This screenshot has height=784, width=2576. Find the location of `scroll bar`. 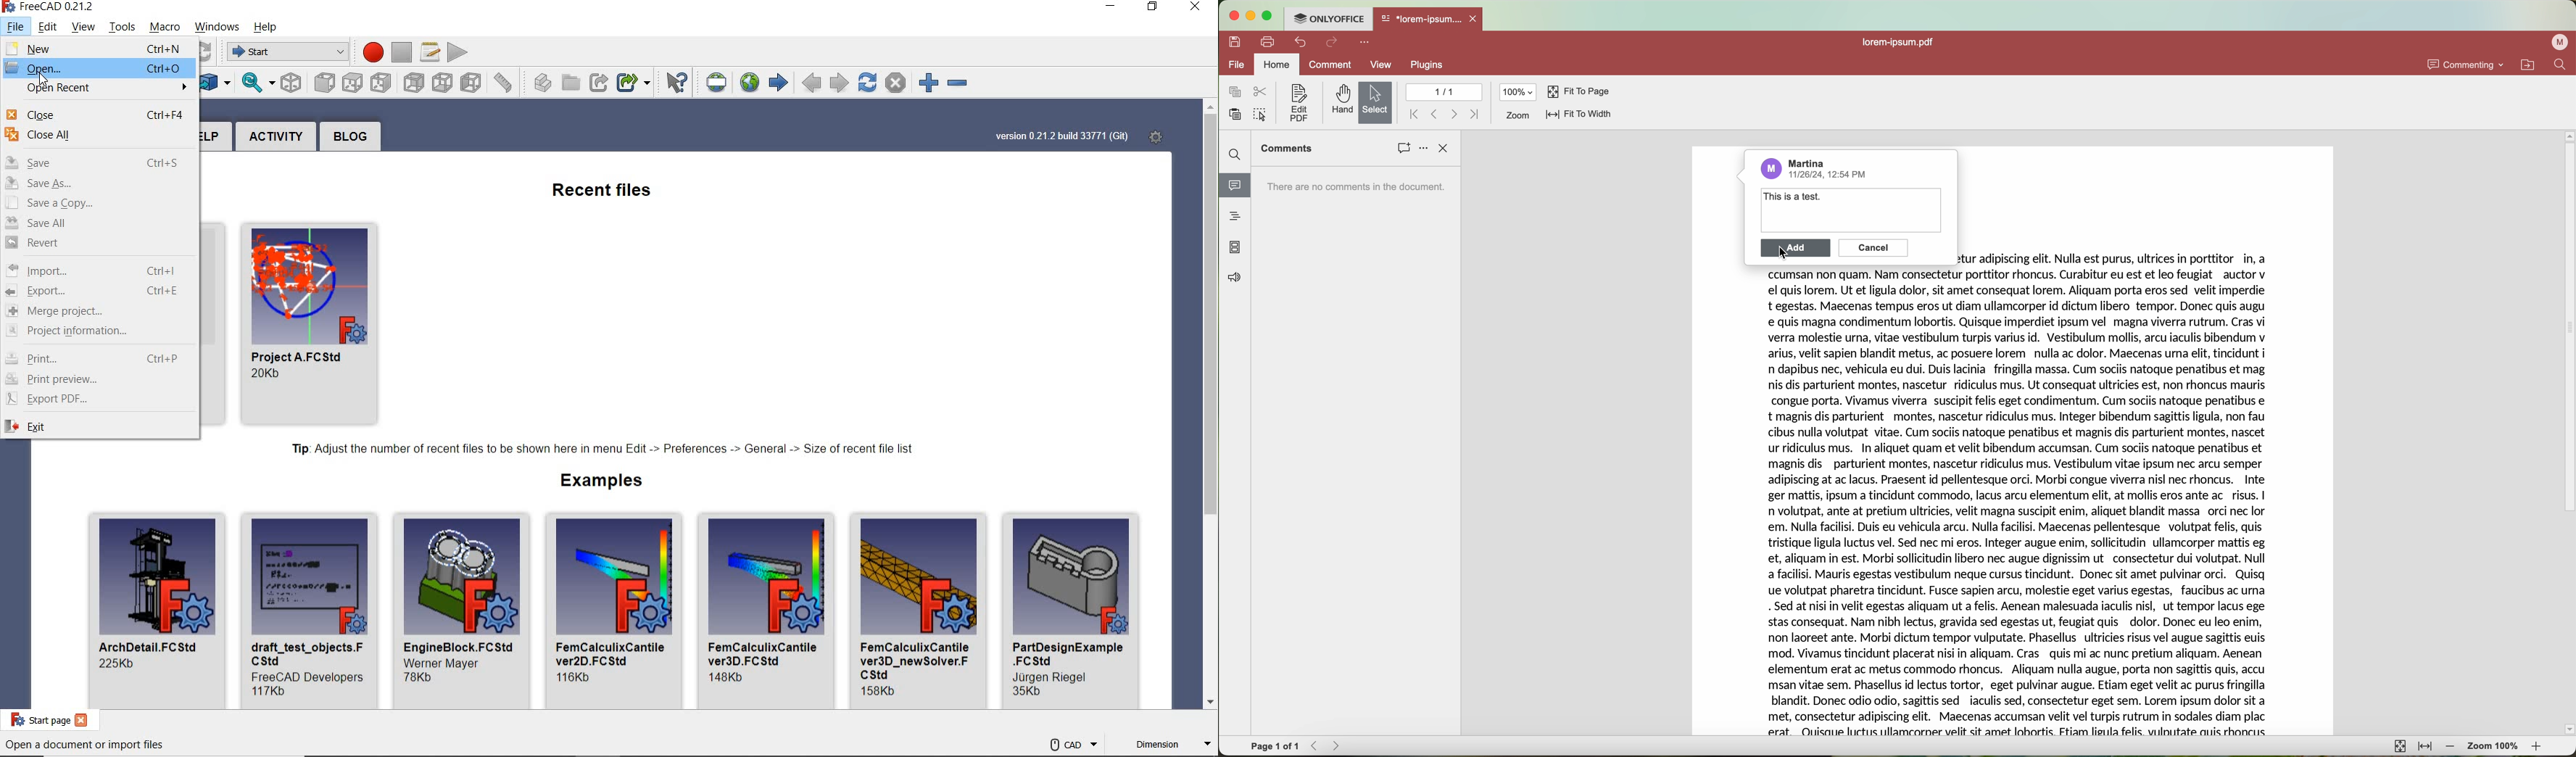

scroll bar is located at coordinates (2568, 433).